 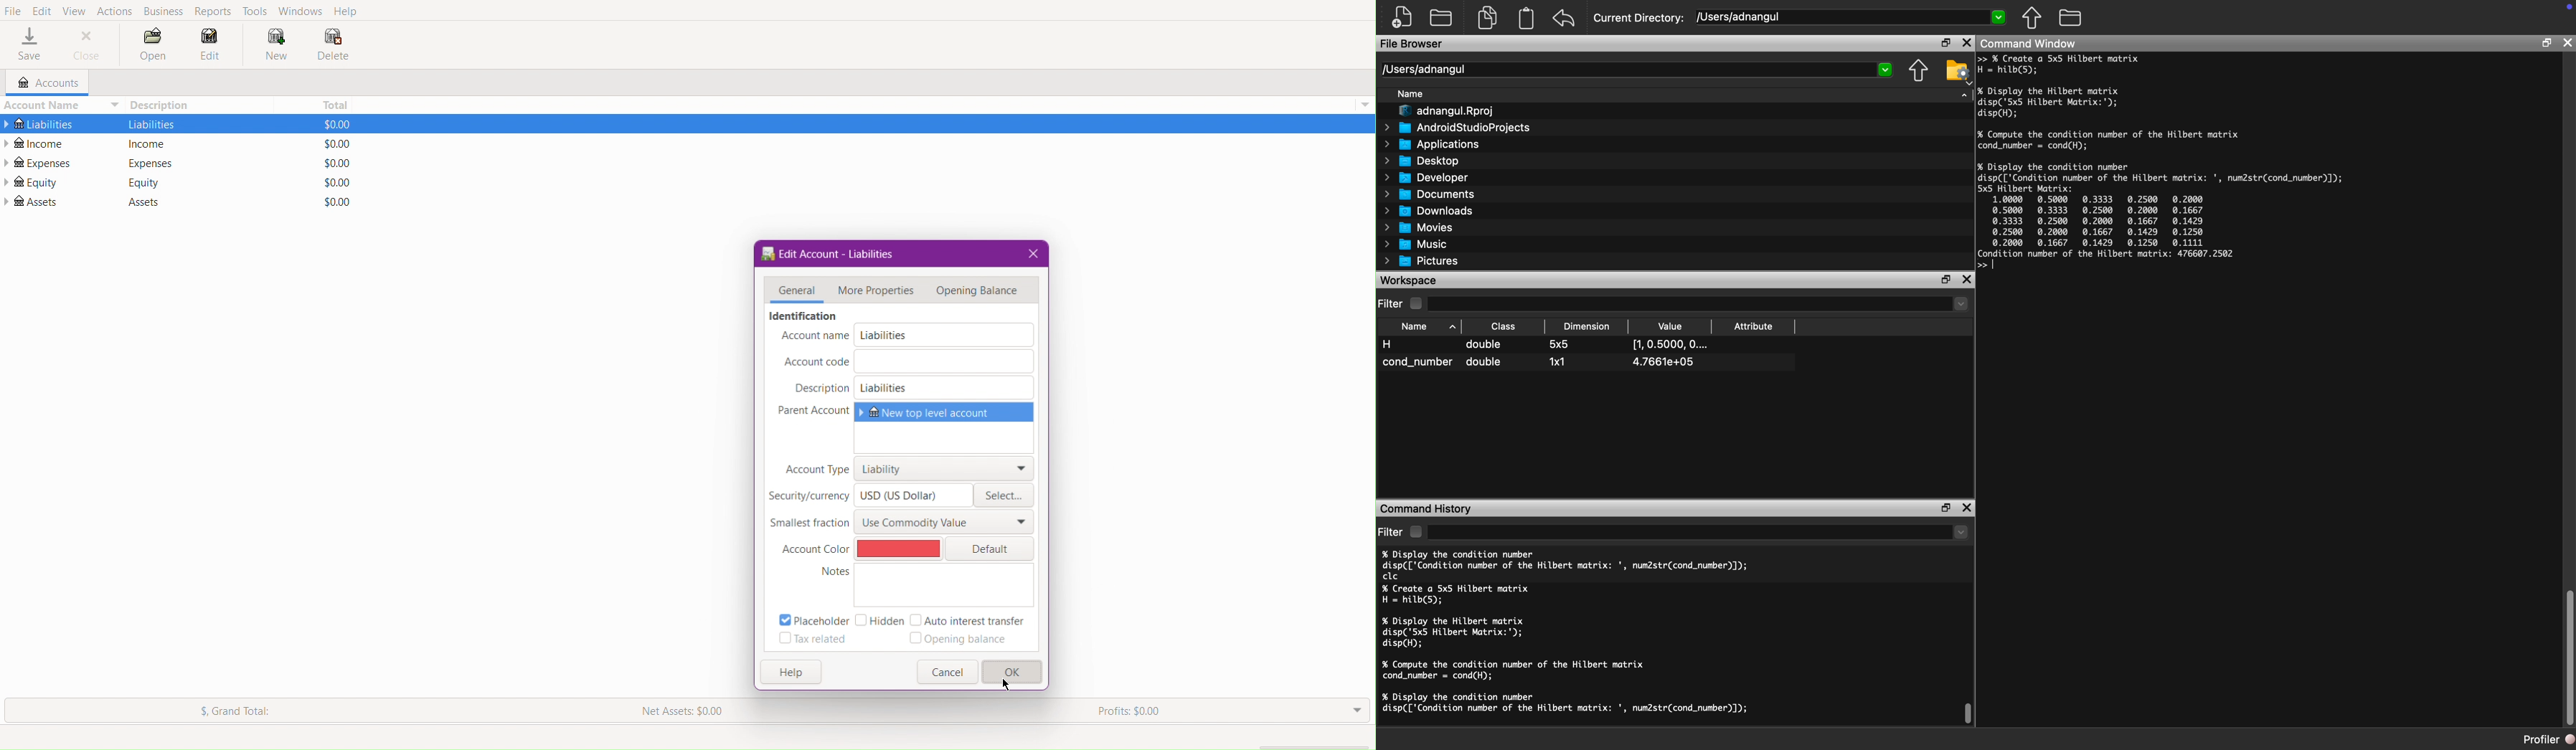 What do you see at coordinates (1415, 302) in the screenshot?
I see `Checkbox` at bounding box center [1415, 302].